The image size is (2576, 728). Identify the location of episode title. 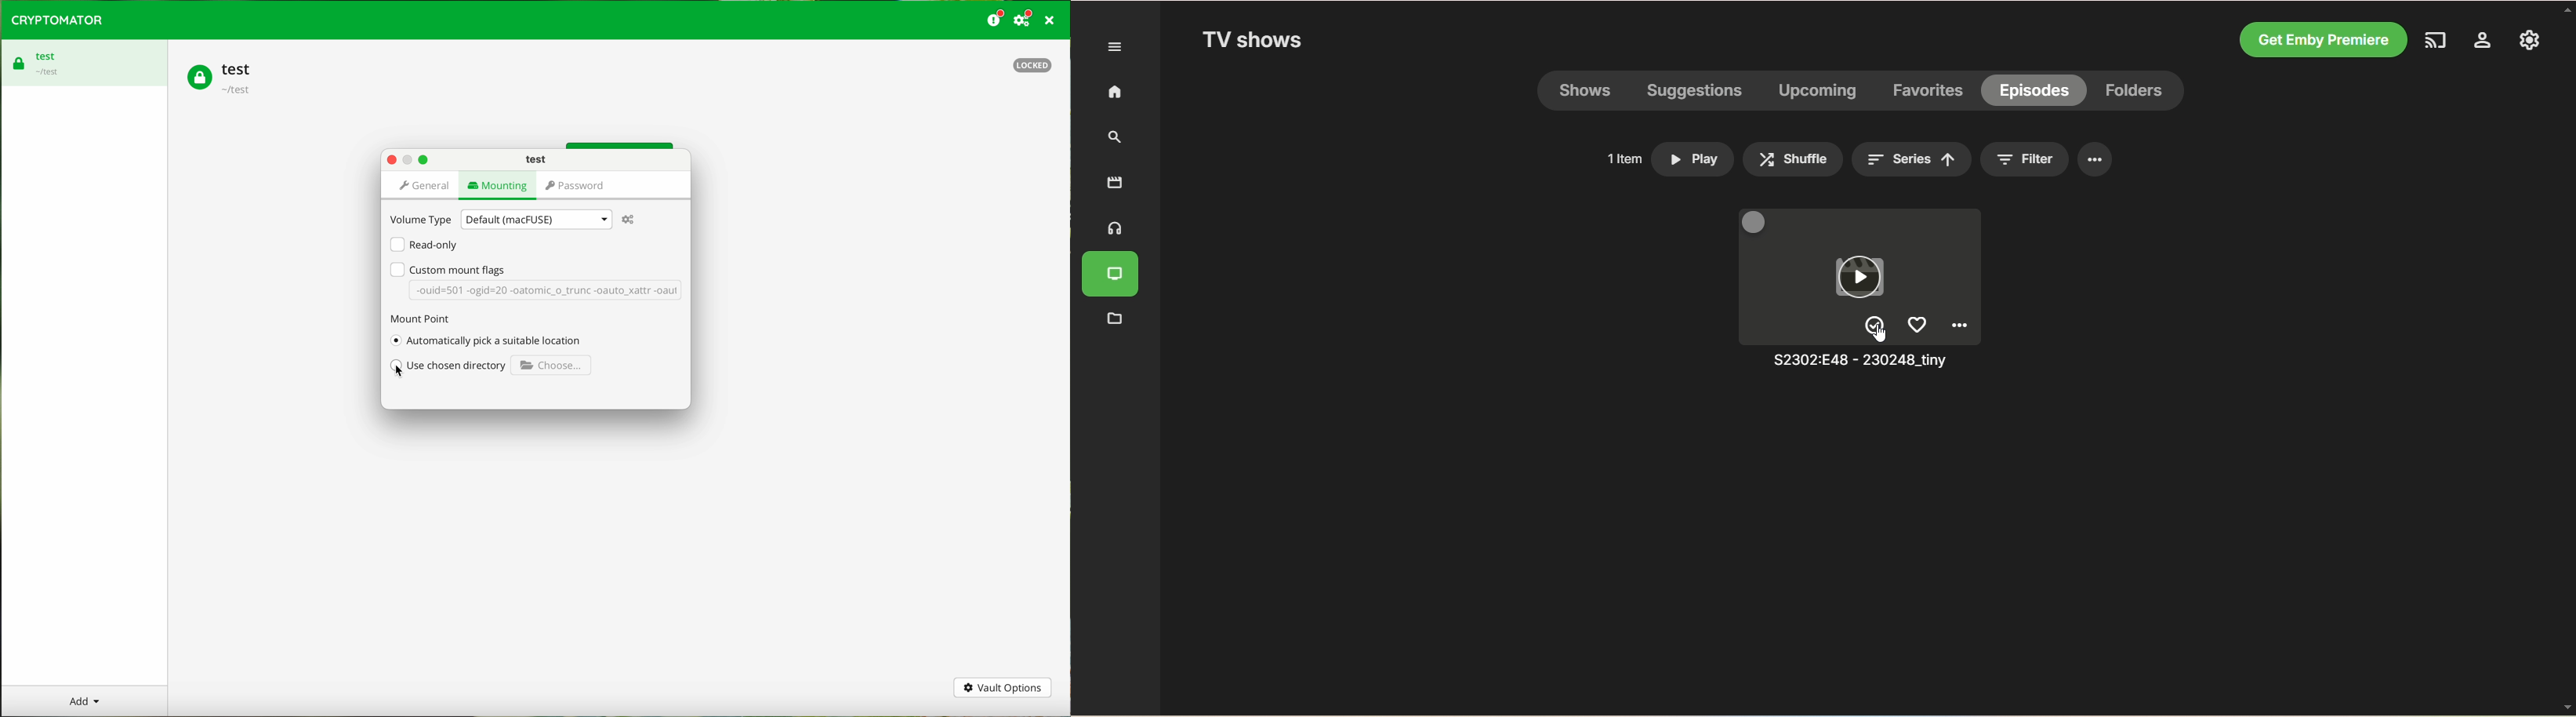
(1854, 362).